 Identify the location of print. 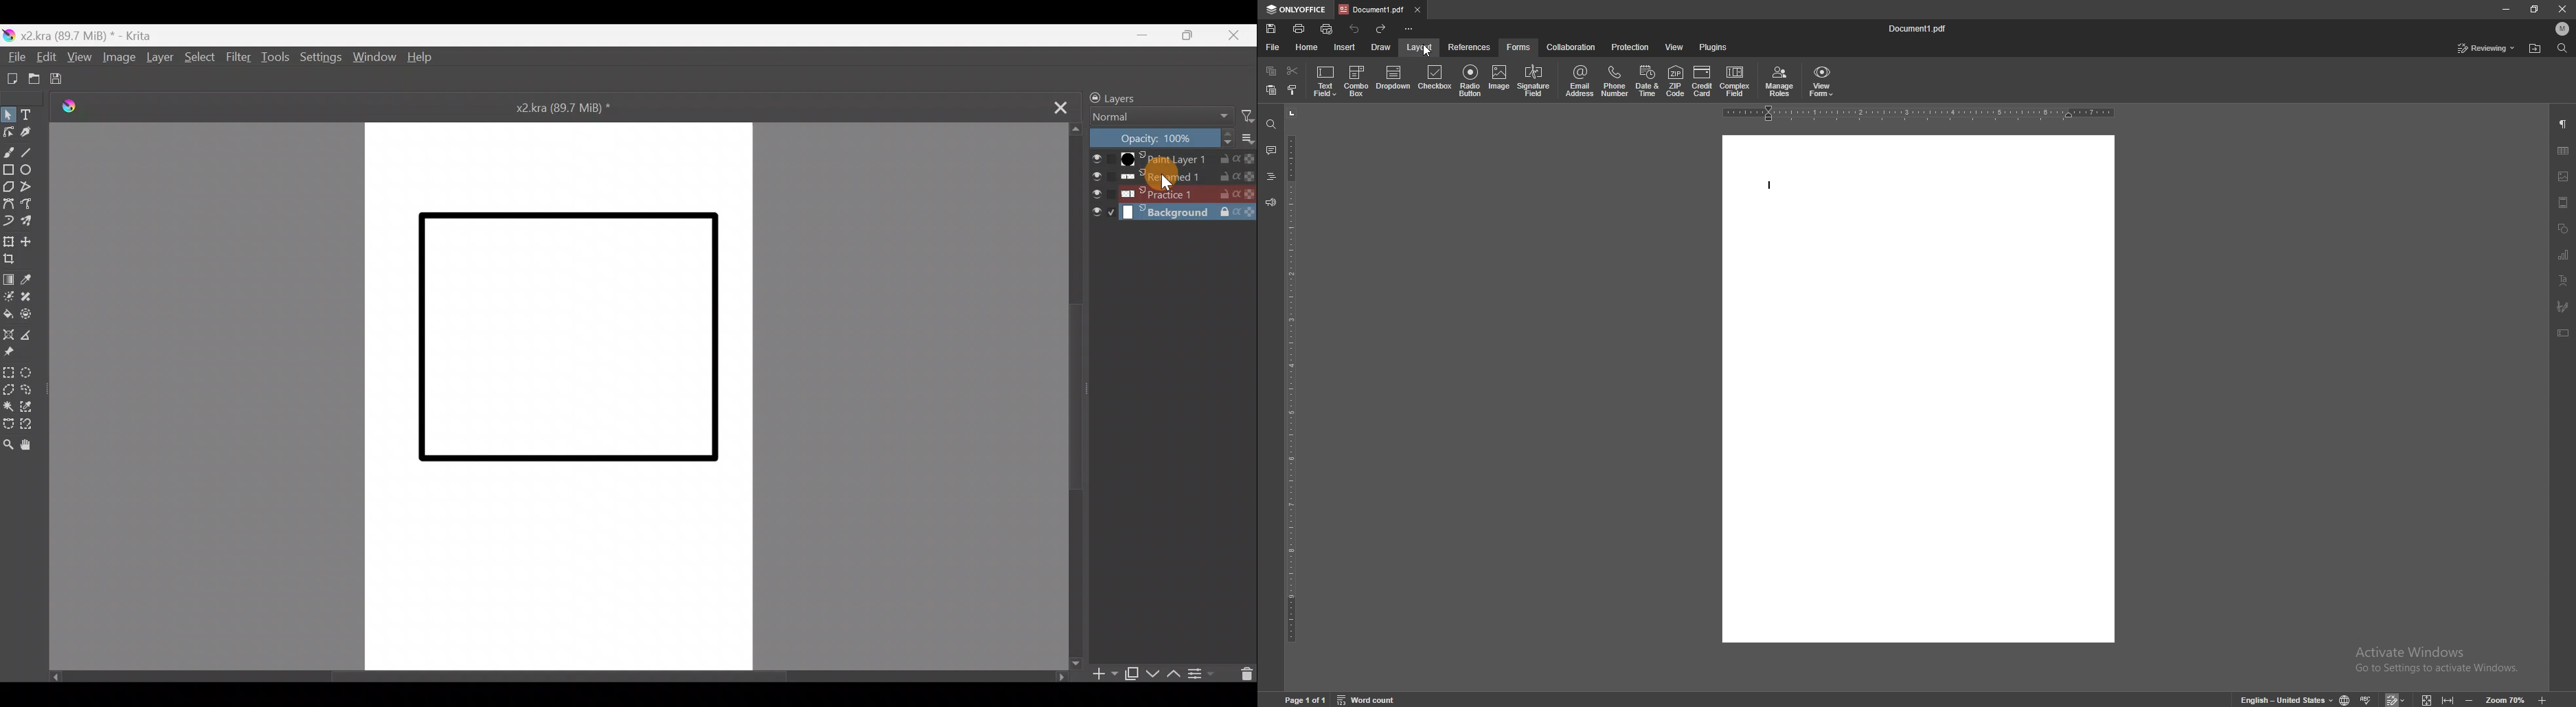
(1300, 28).